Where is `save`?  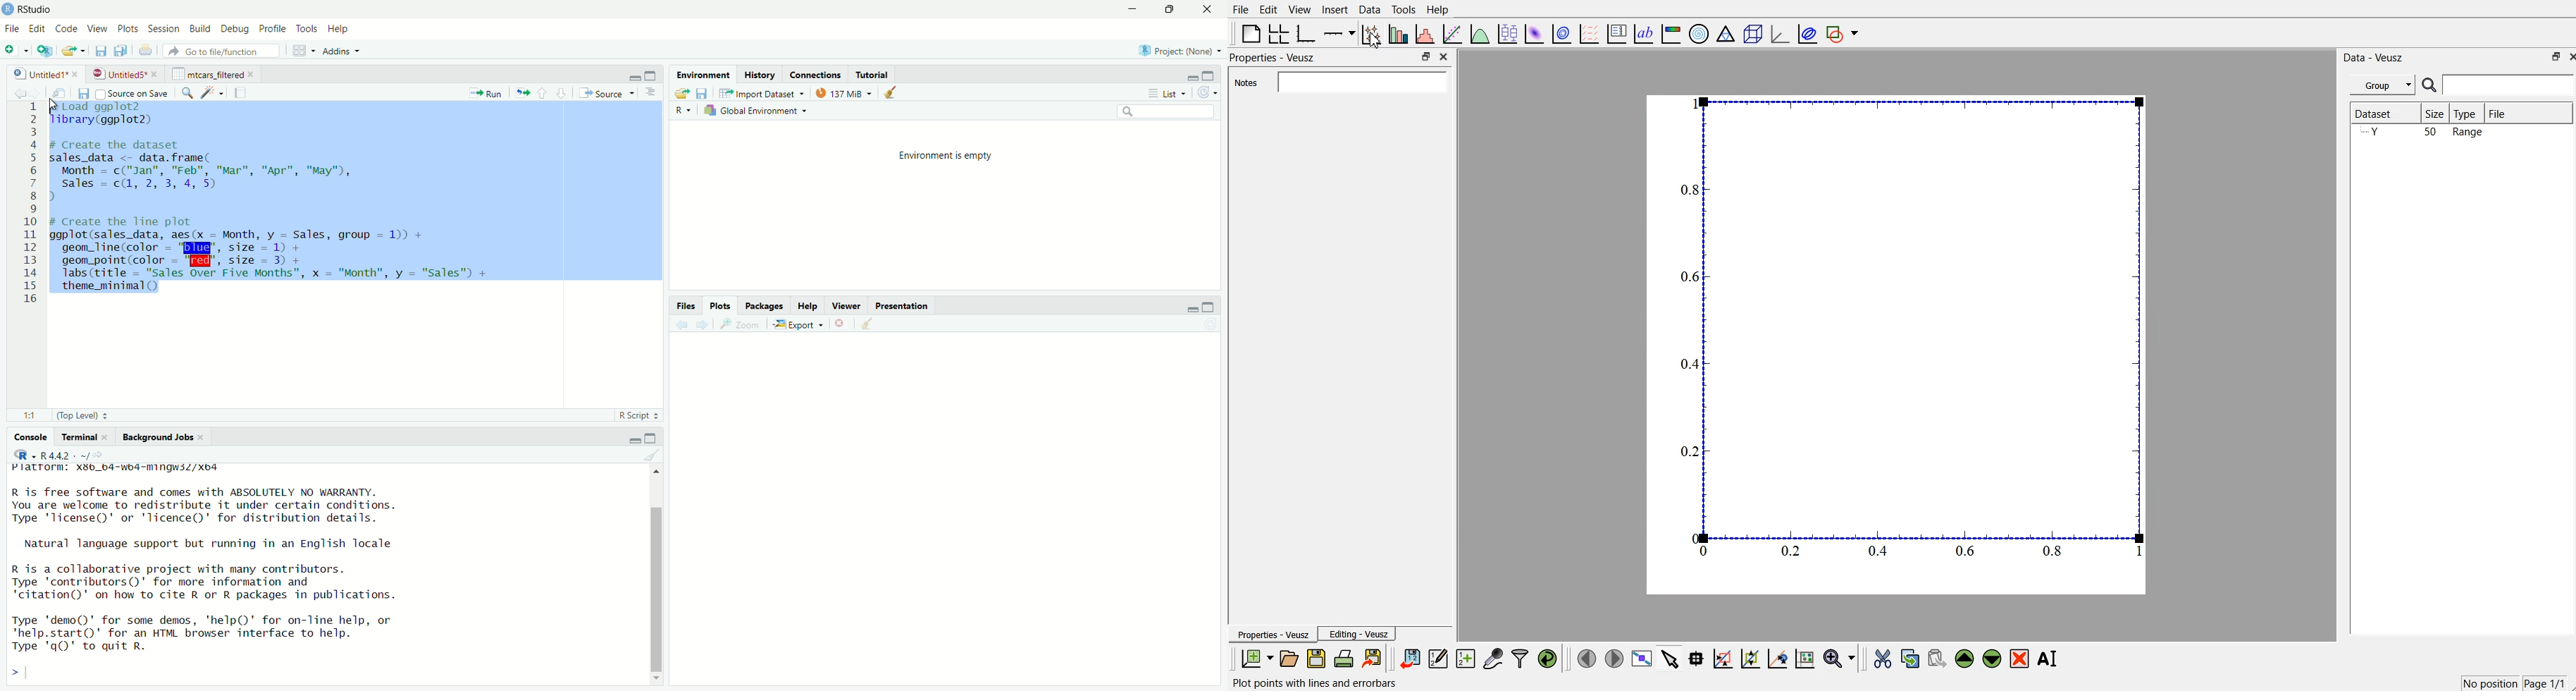 save is located at coordinates (102, 52).